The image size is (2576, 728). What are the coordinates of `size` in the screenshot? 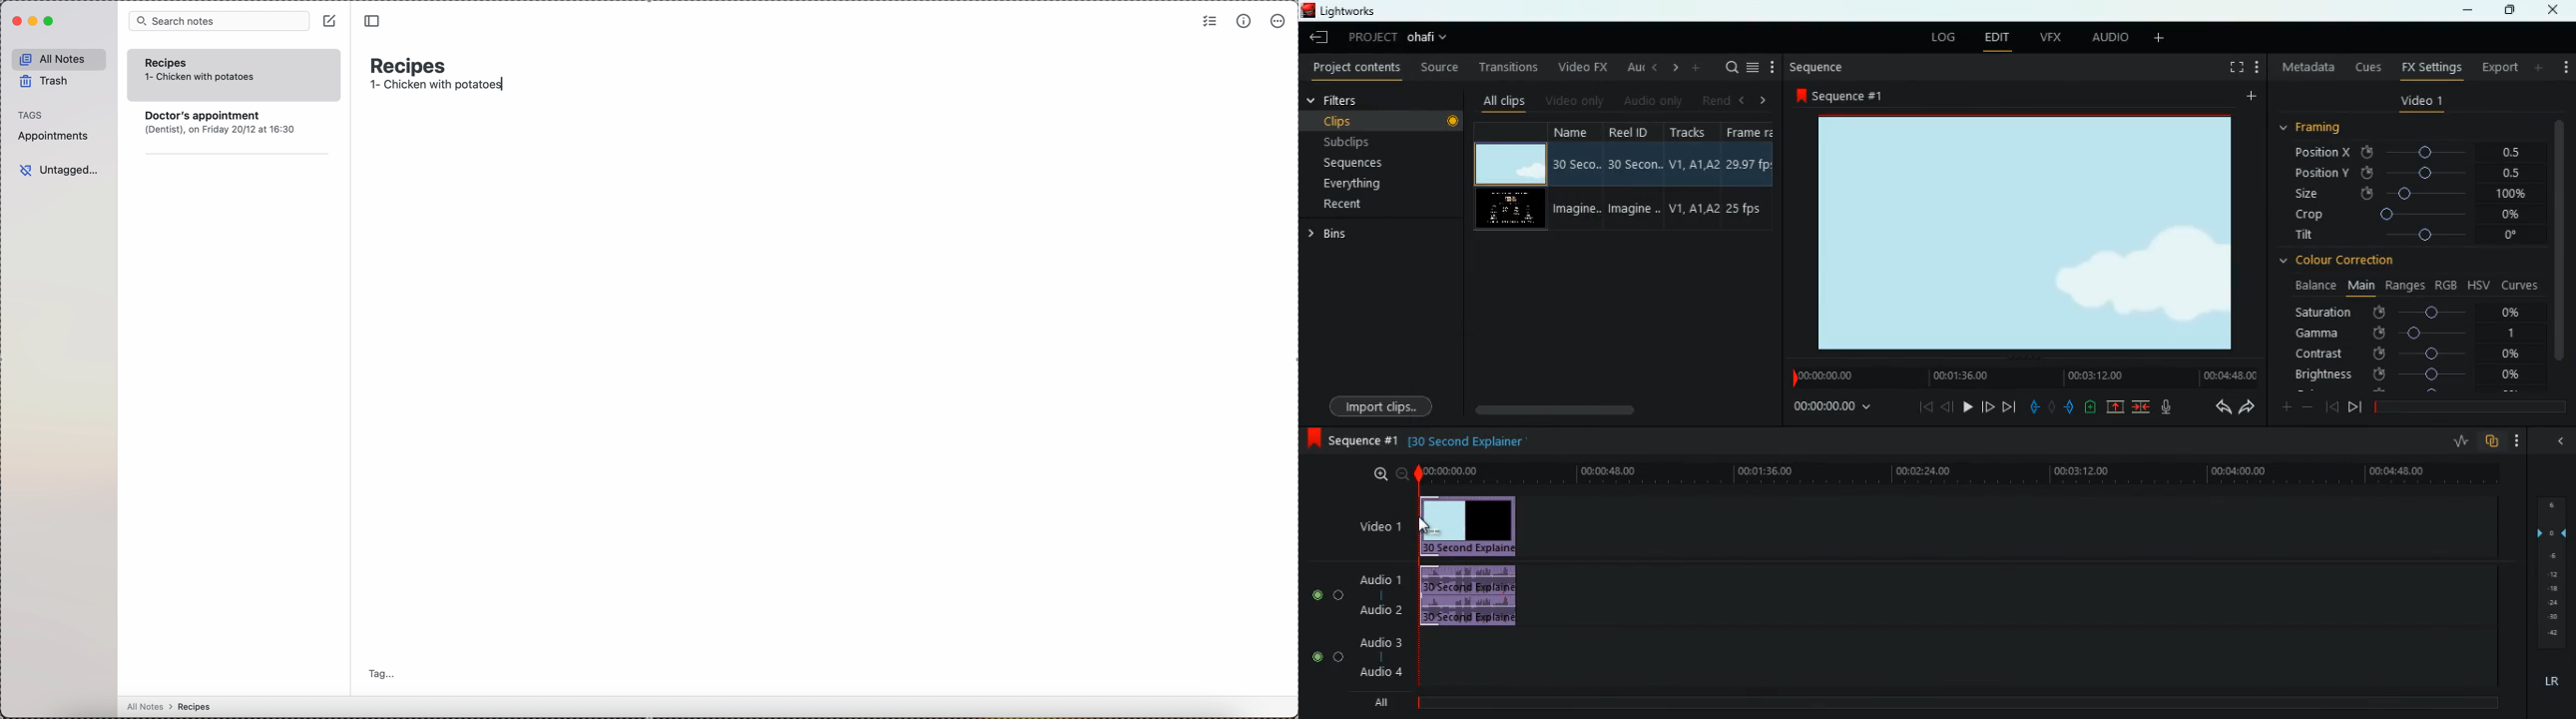 It's located at (2407, 194).